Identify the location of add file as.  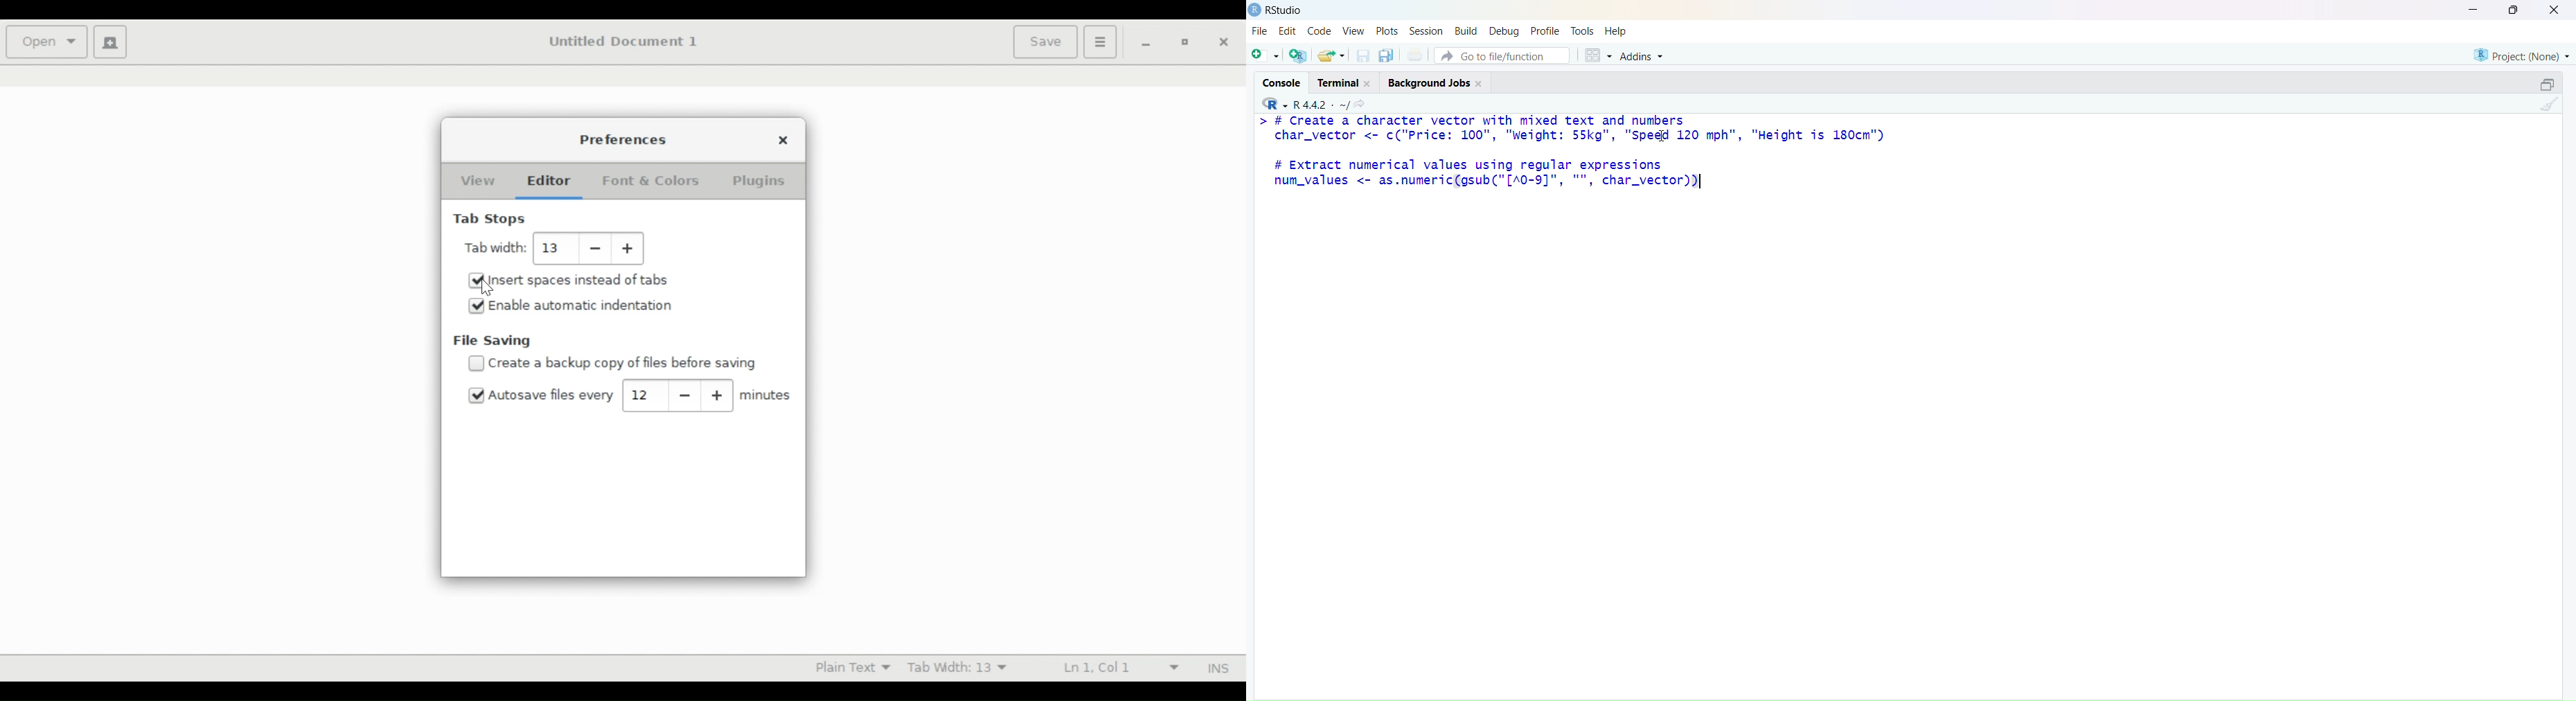
(1265, 56).